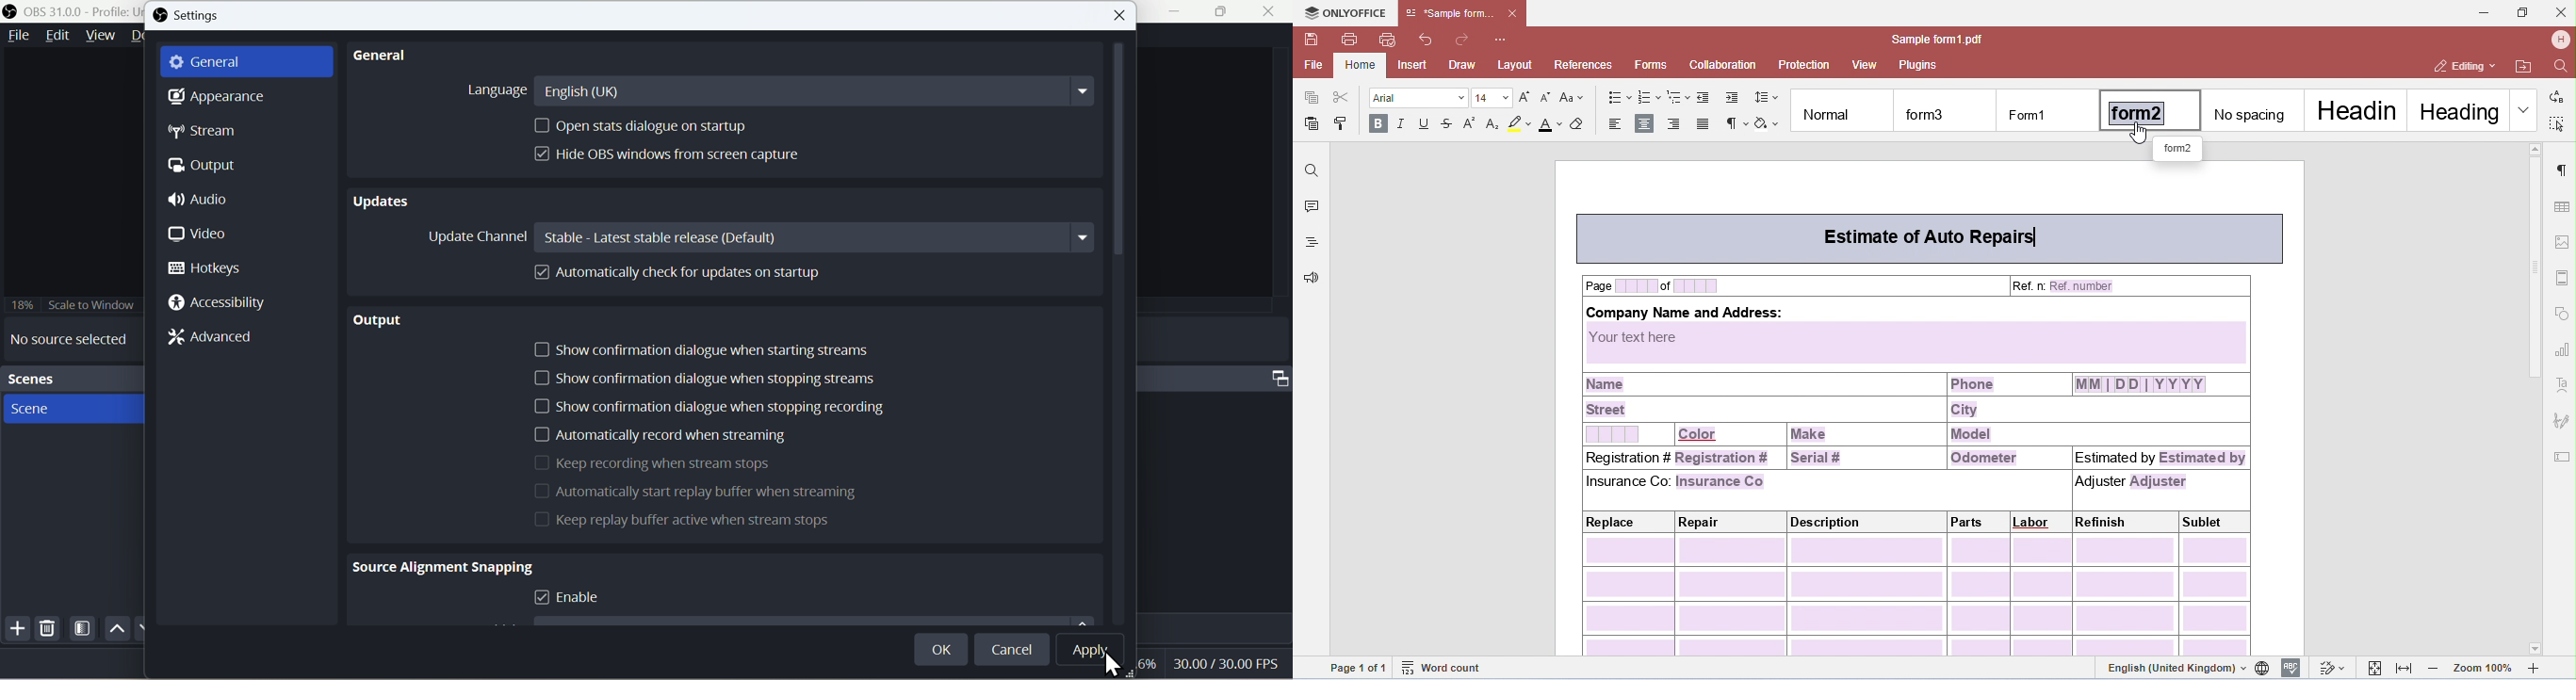 The image size is (2576, 700). I want to click on Appearance, so click(214, 97).